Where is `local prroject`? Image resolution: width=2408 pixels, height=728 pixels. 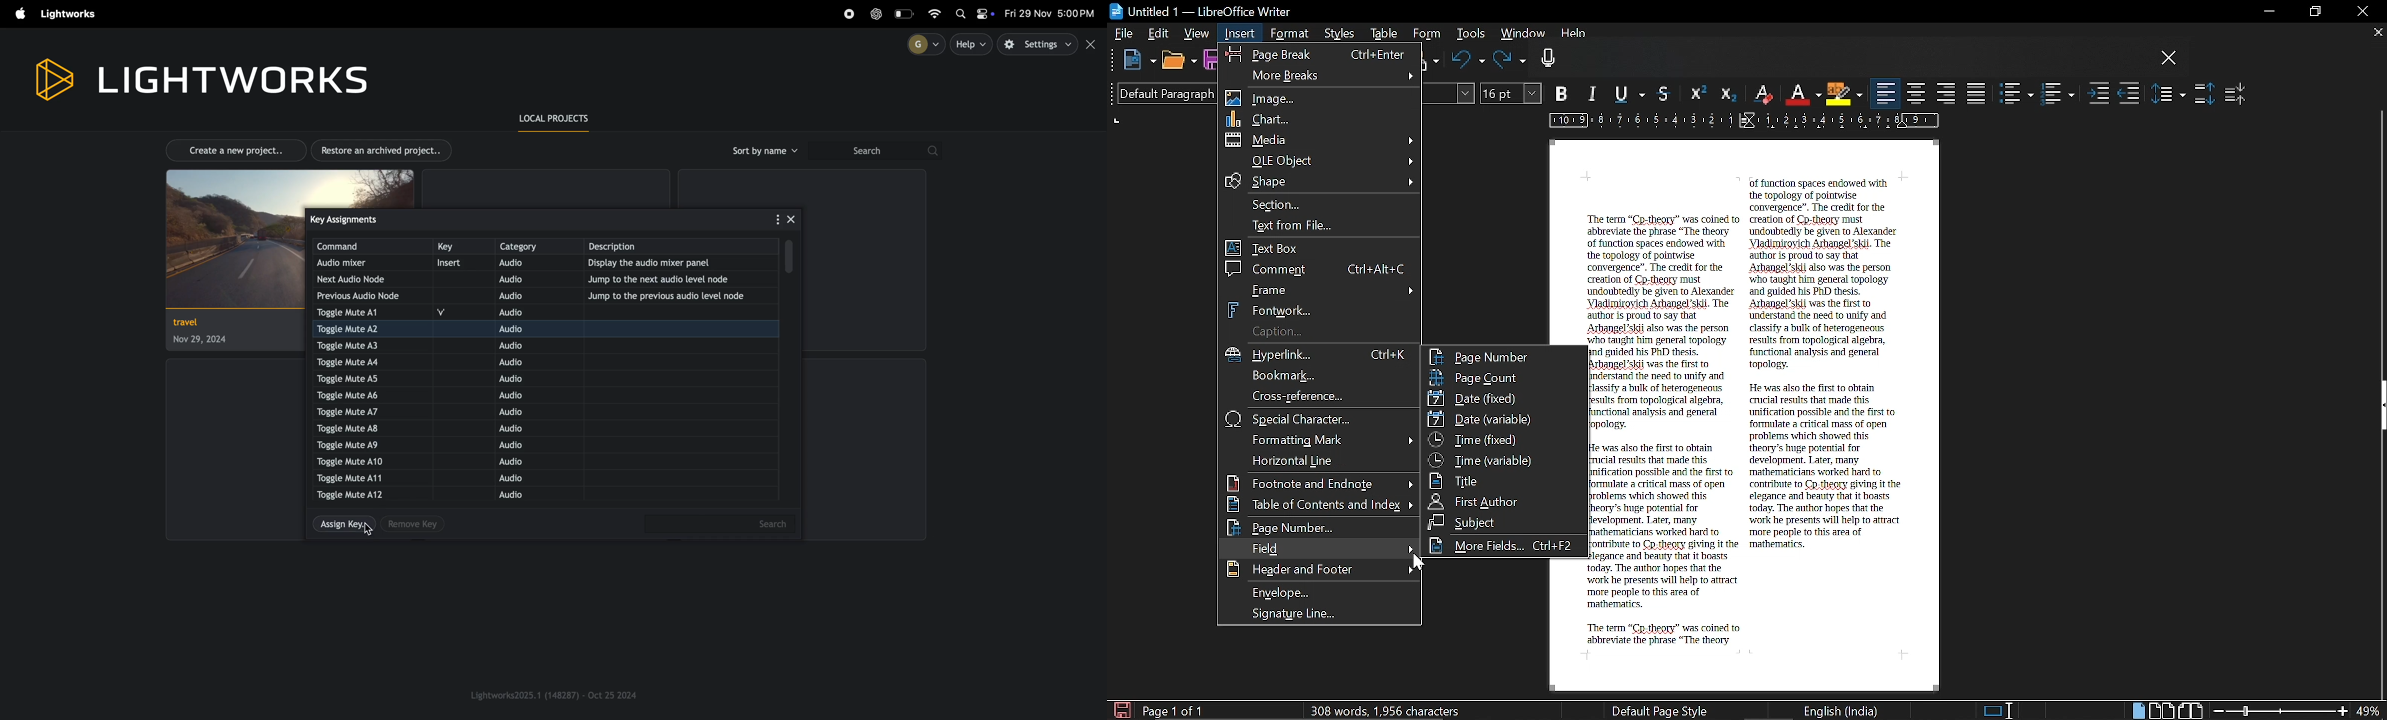 local prroject is located at coordinates (561, 119).